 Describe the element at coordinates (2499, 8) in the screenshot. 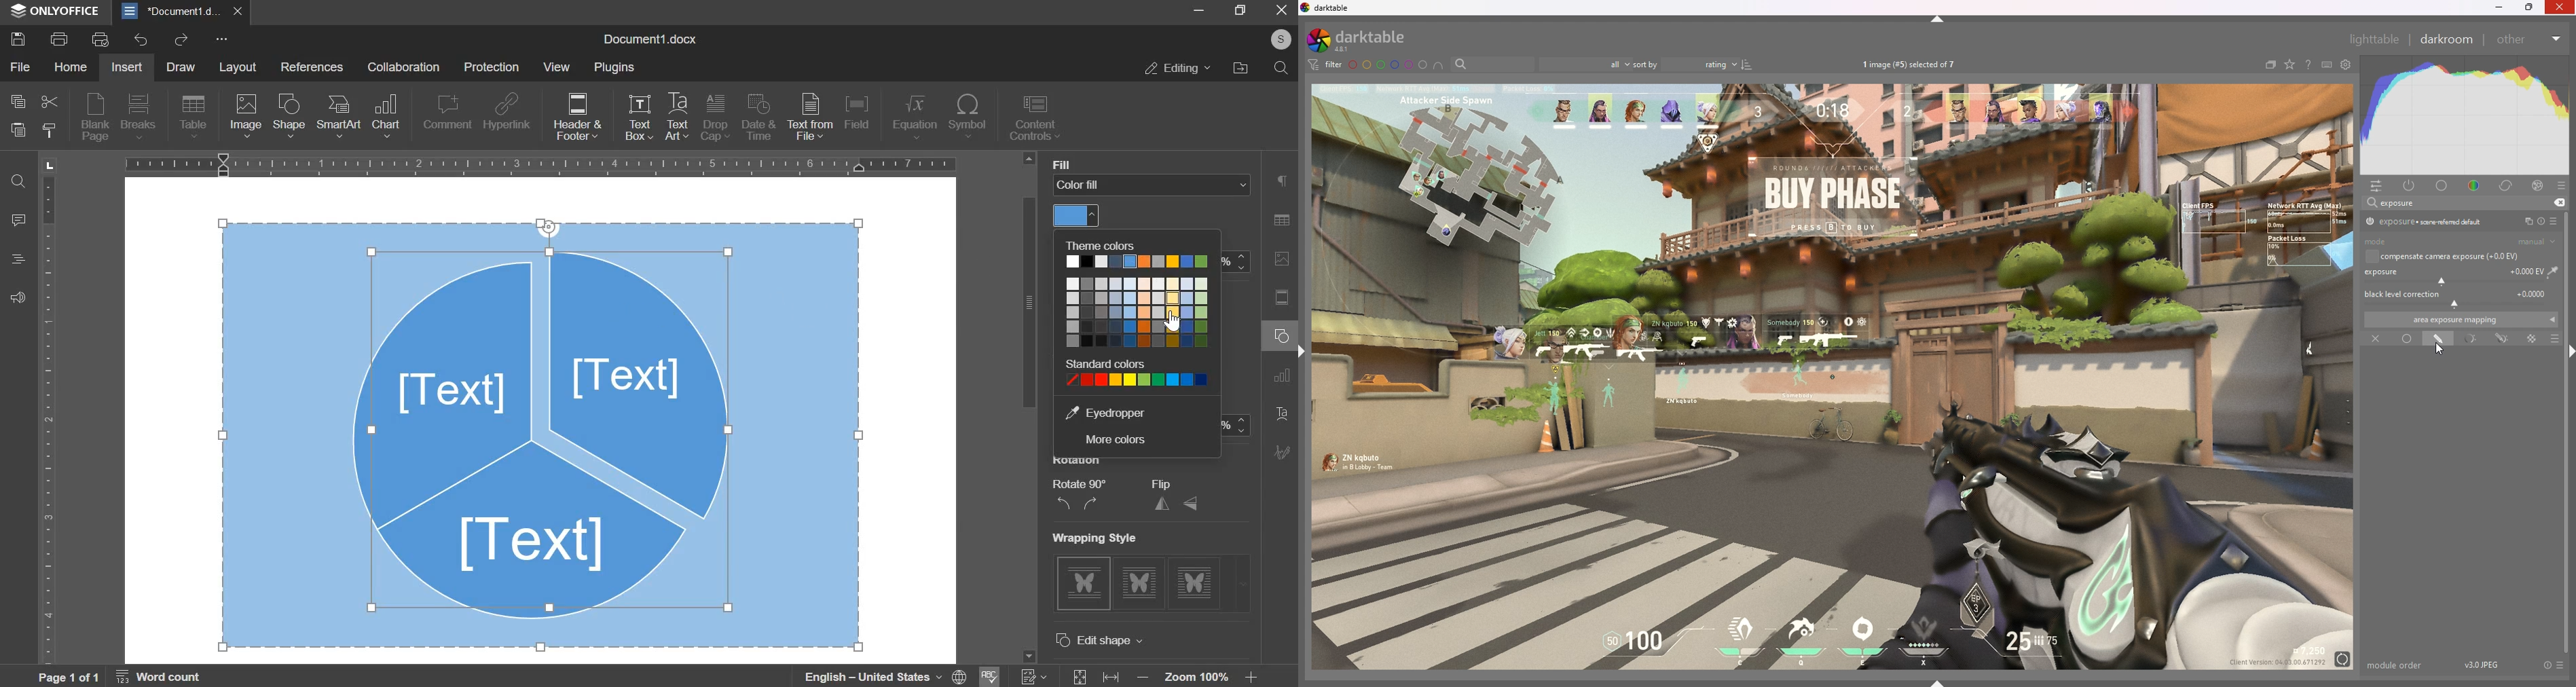

I see `minimize` at that location.